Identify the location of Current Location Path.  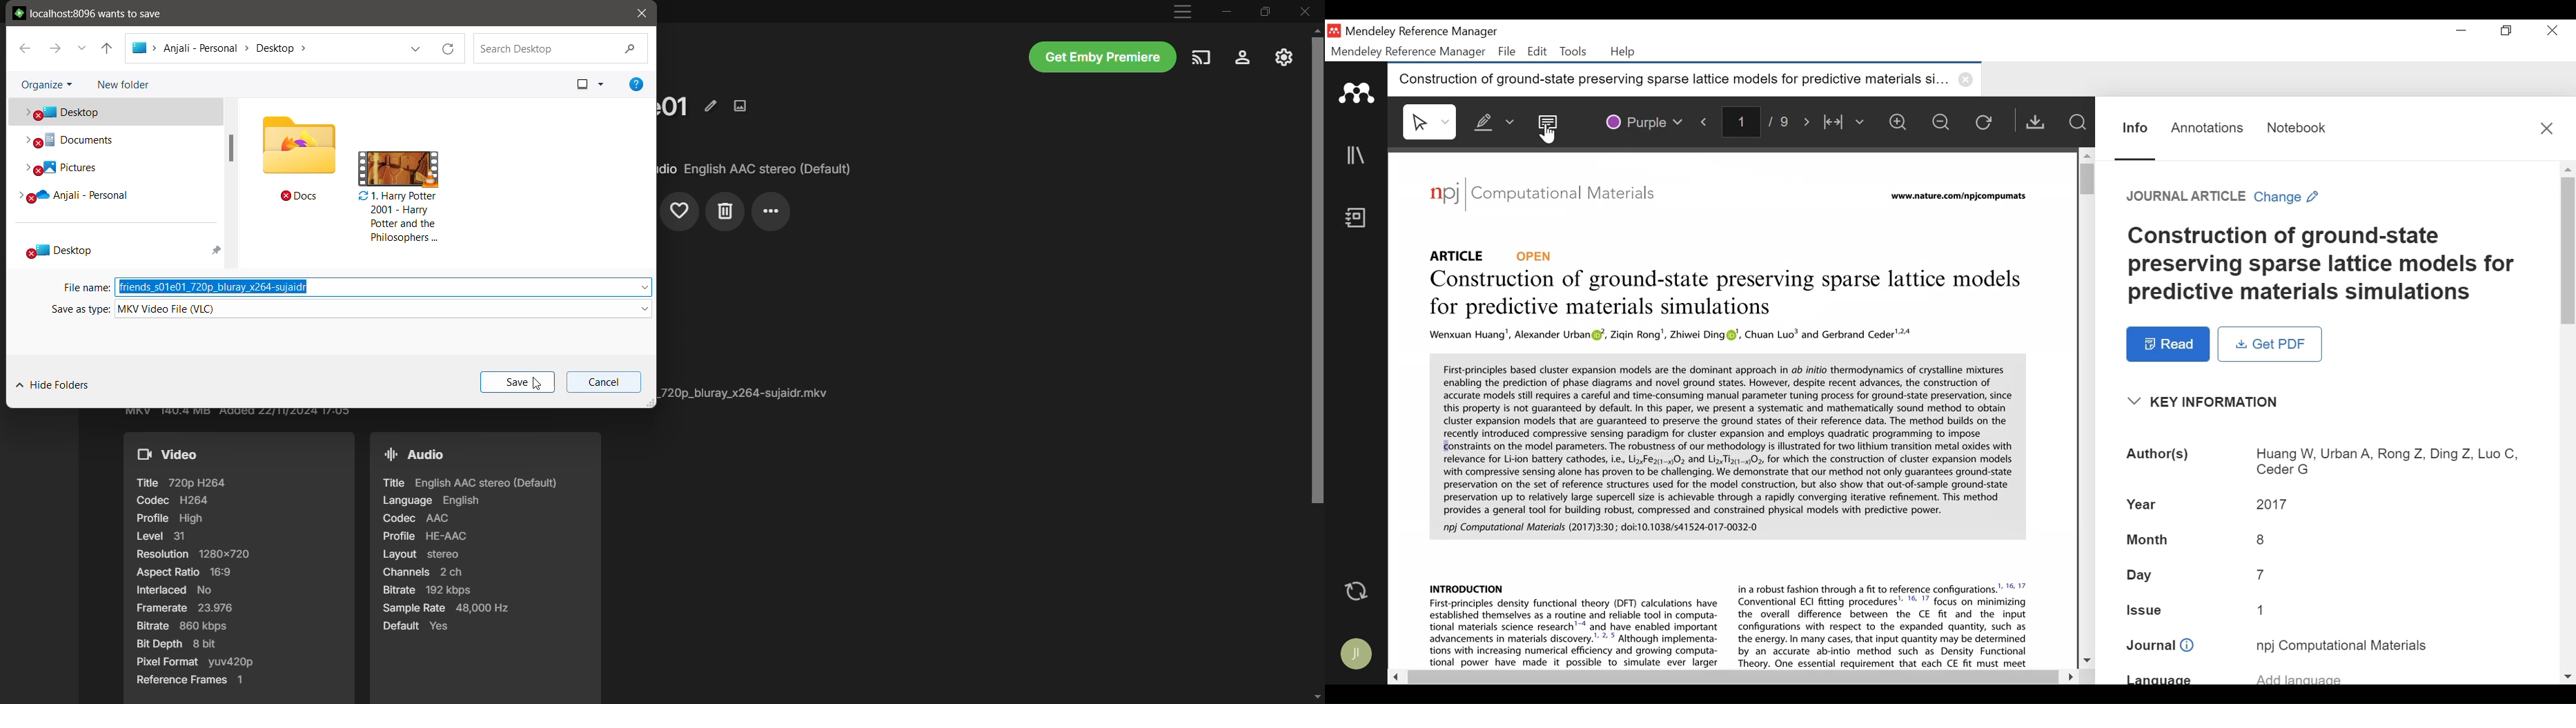
(231, 48).